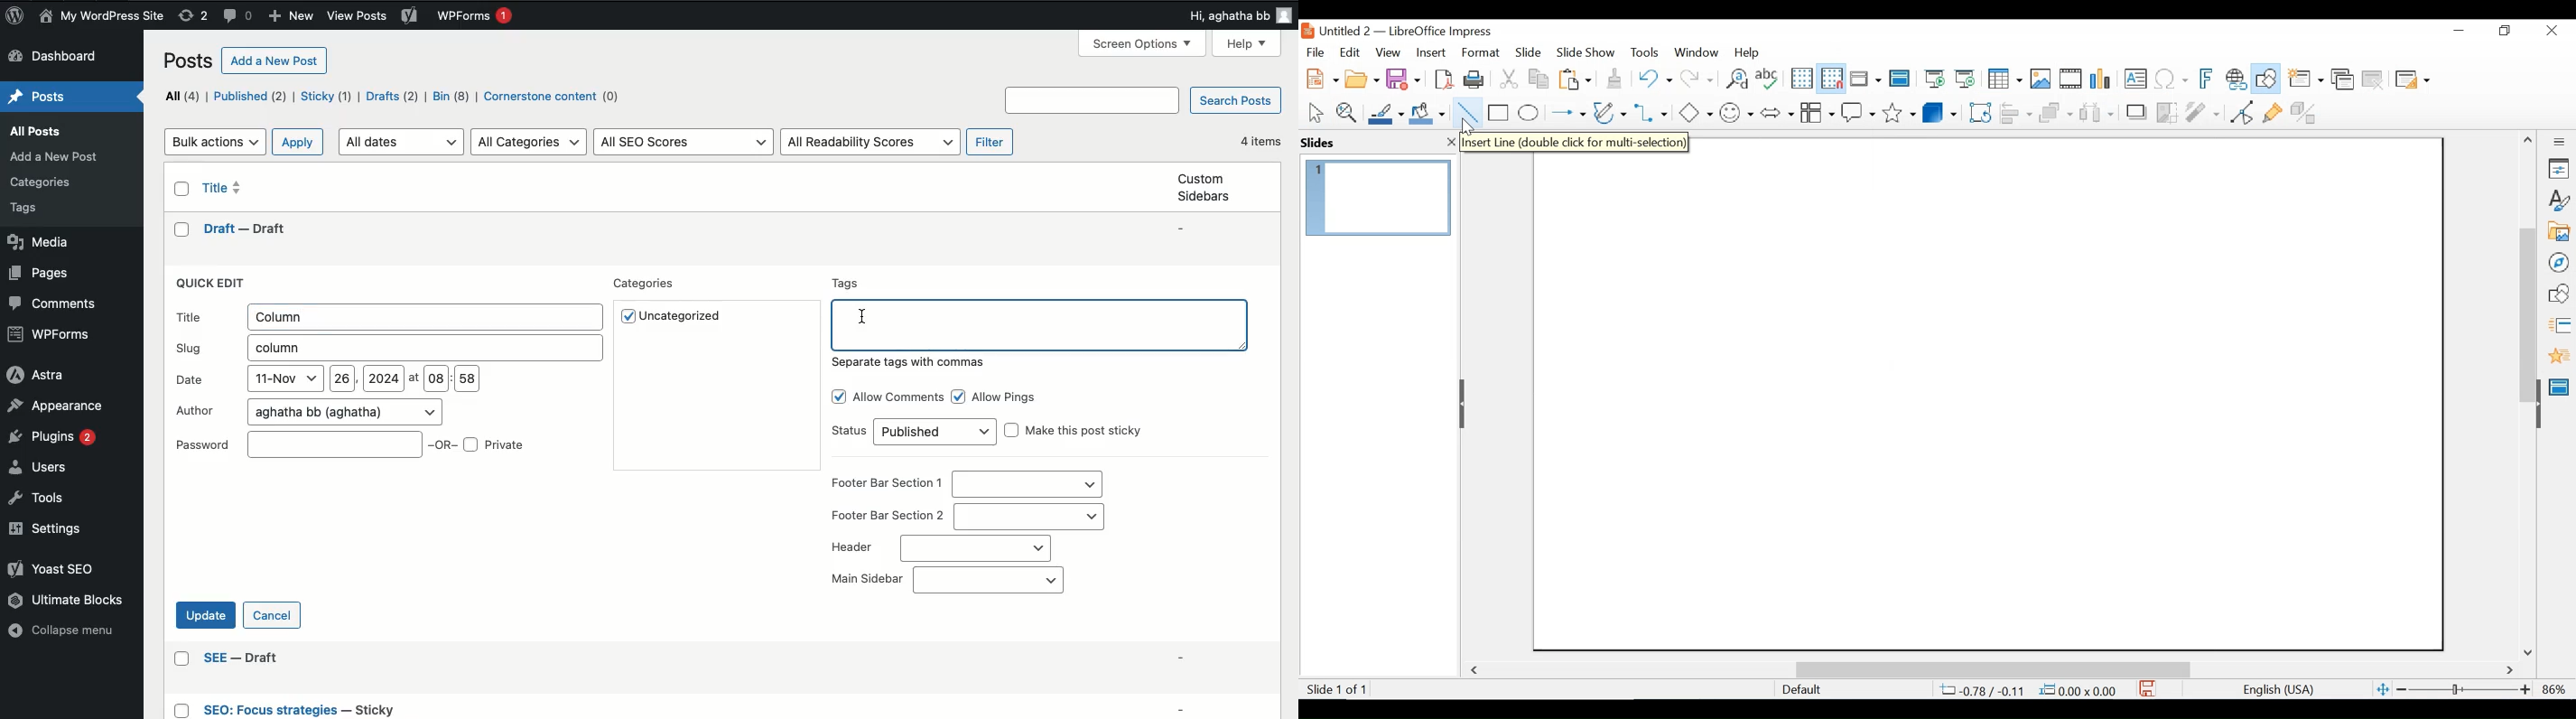 The height and width of the screenshot is (728, 2576). Describe the element at coordinates (914, 434) in the screenshot. I see `Status ` at that location.